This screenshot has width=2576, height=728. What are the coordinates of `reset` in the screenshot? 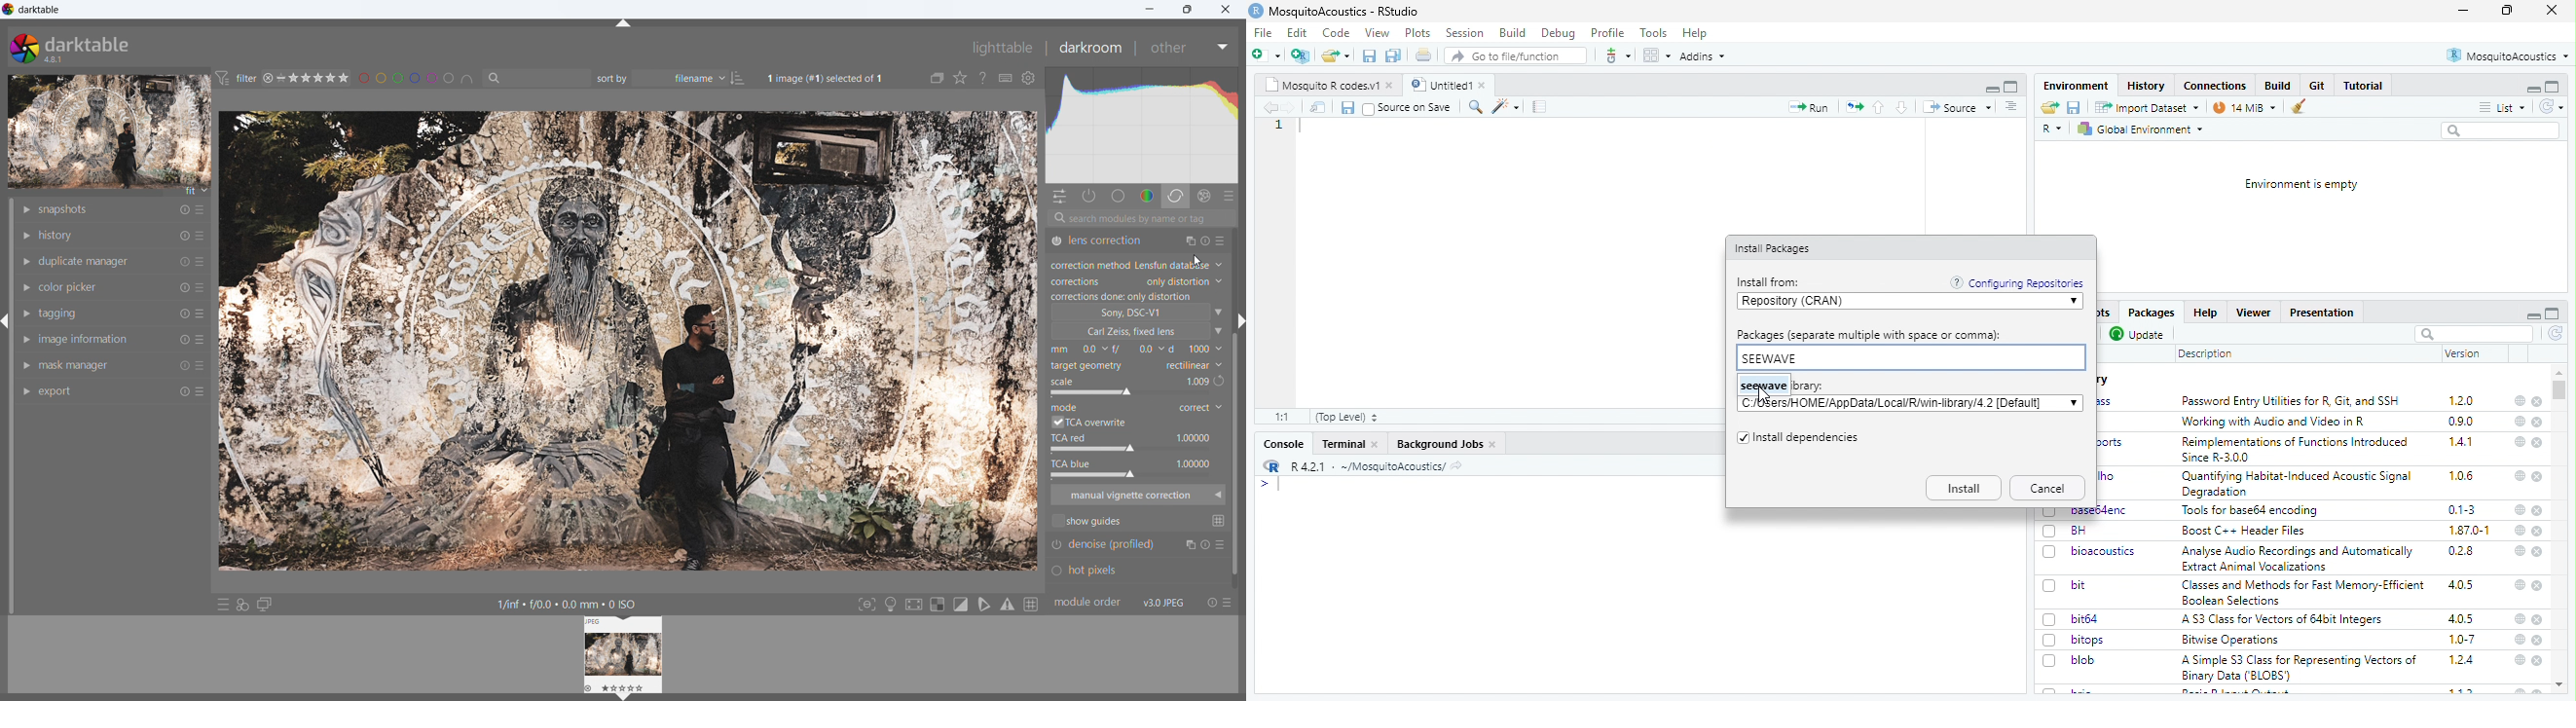 It's located at (183, 264).